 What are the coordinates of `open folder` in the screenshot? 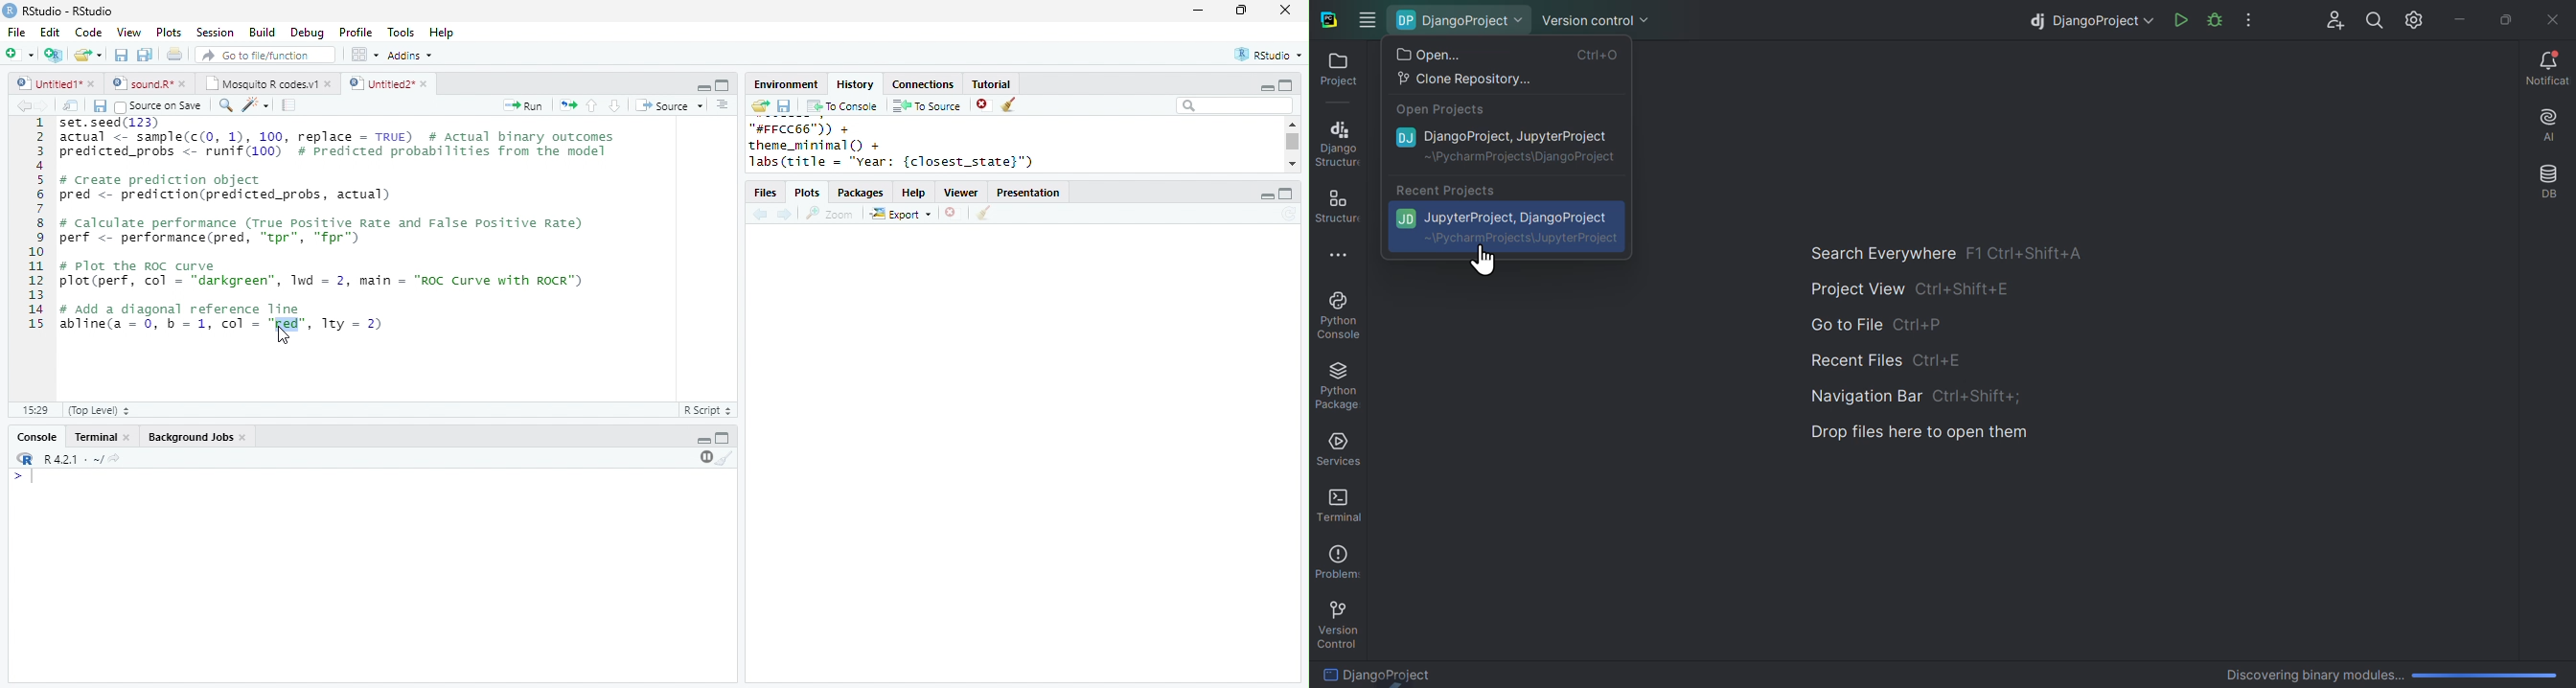 It's located at (759, 105).